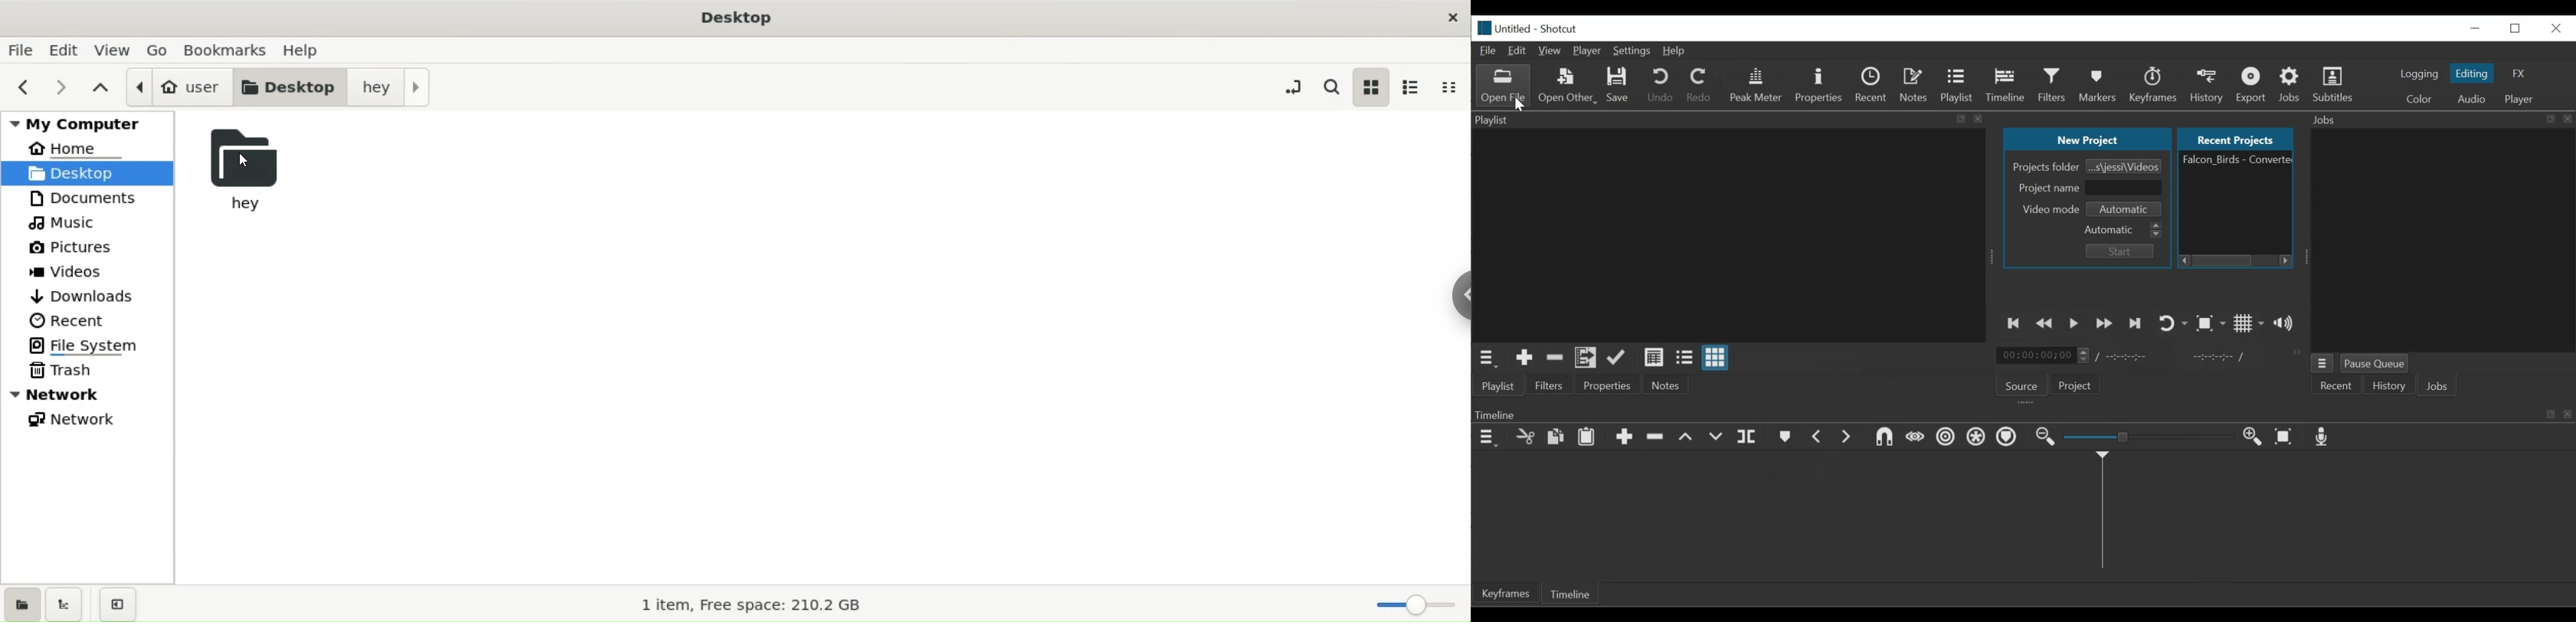 The image size is (2576, 644). Describe the element at coordinates (2250, 323) in the screenshot. I see `Toggle grid display on the player` at that location.